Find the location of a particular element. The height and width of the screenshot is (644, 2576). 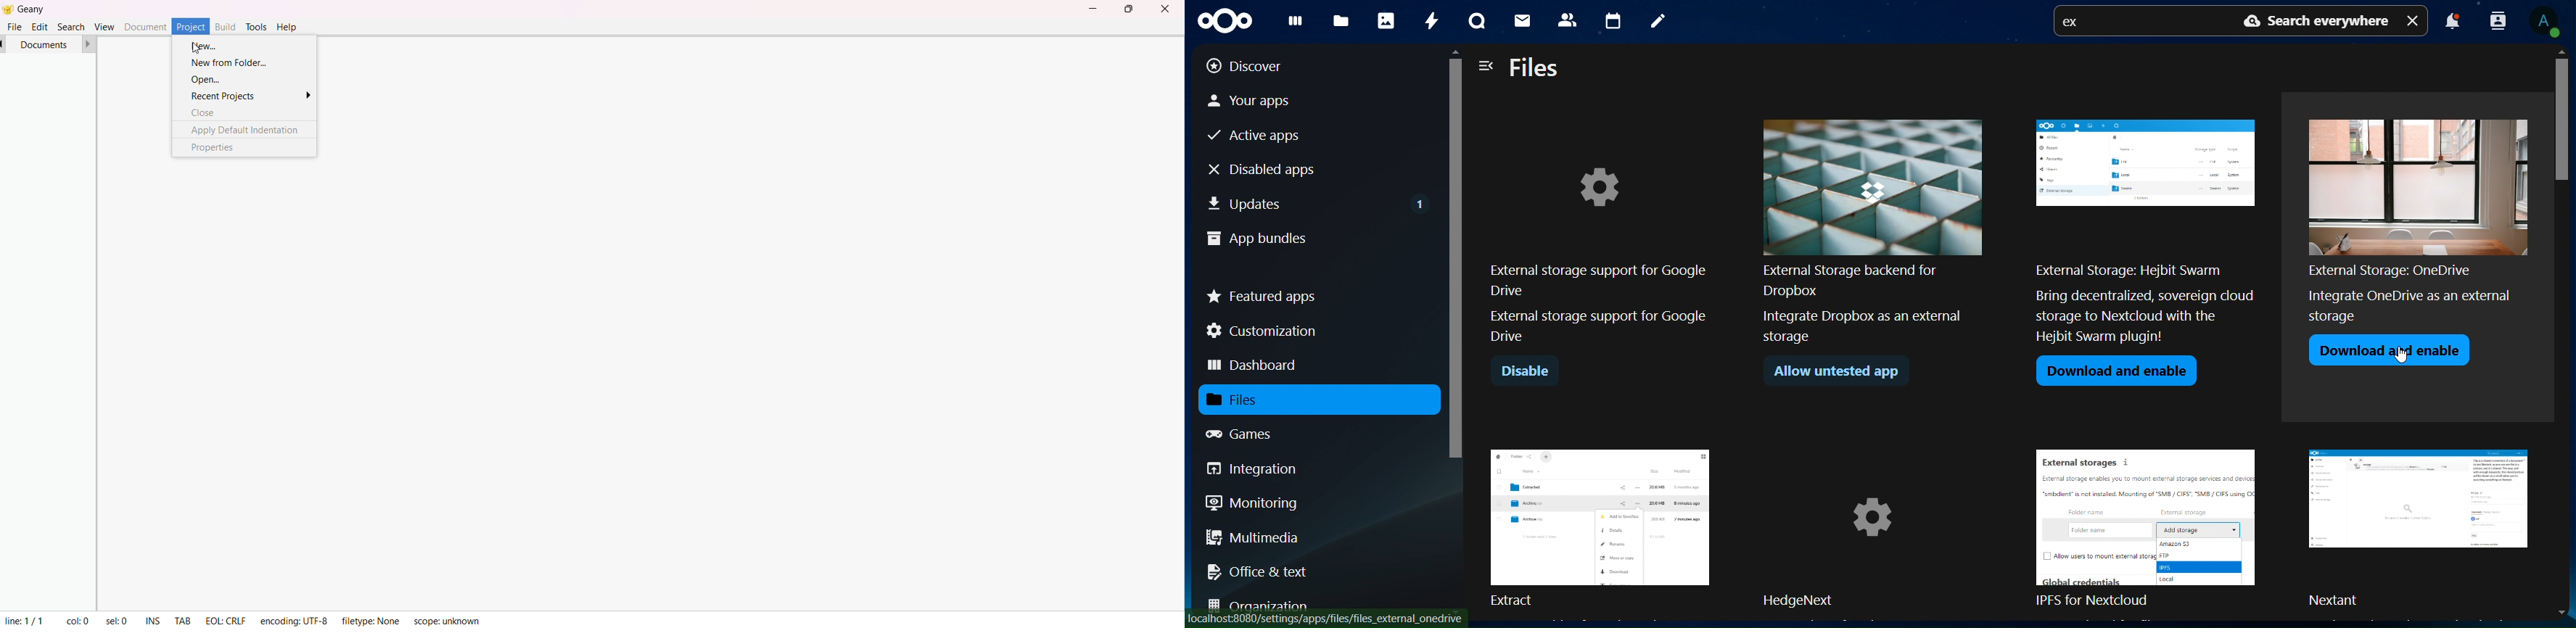

scrollbar is located at coordinates (1457, 328).